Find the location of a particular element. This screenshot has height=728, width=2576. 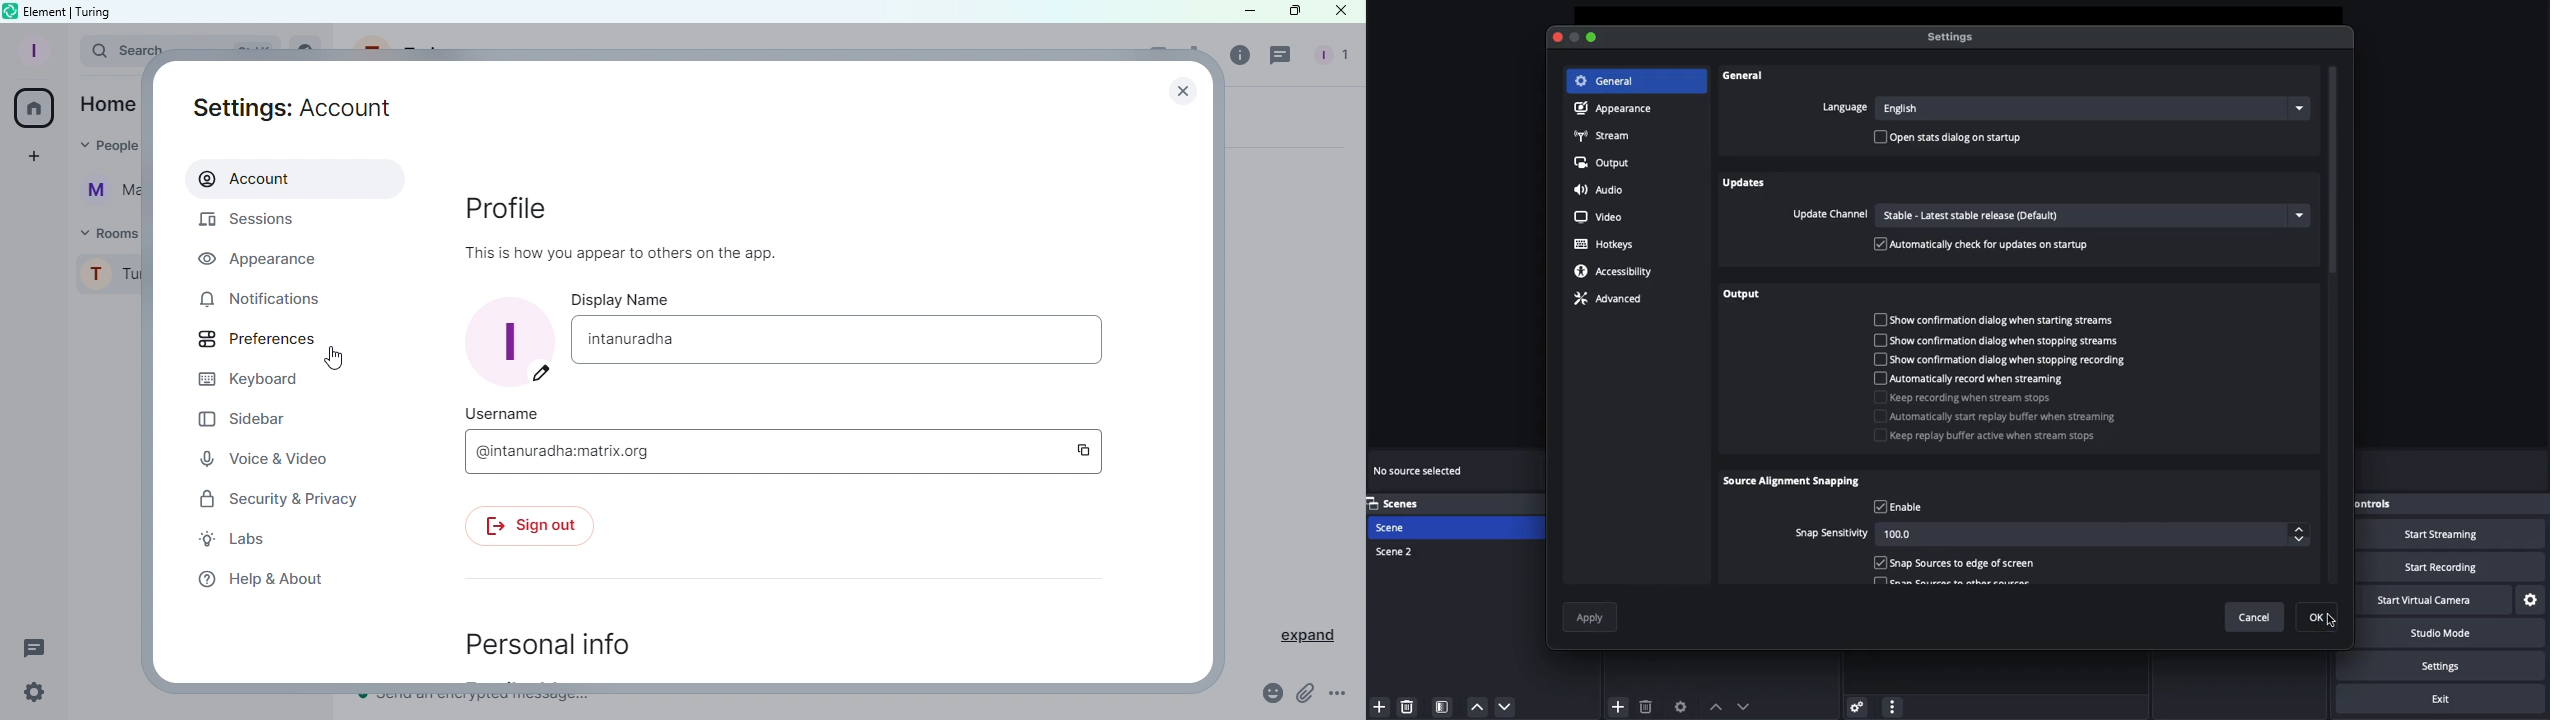

Notifications is located at coordinates (259, 302).